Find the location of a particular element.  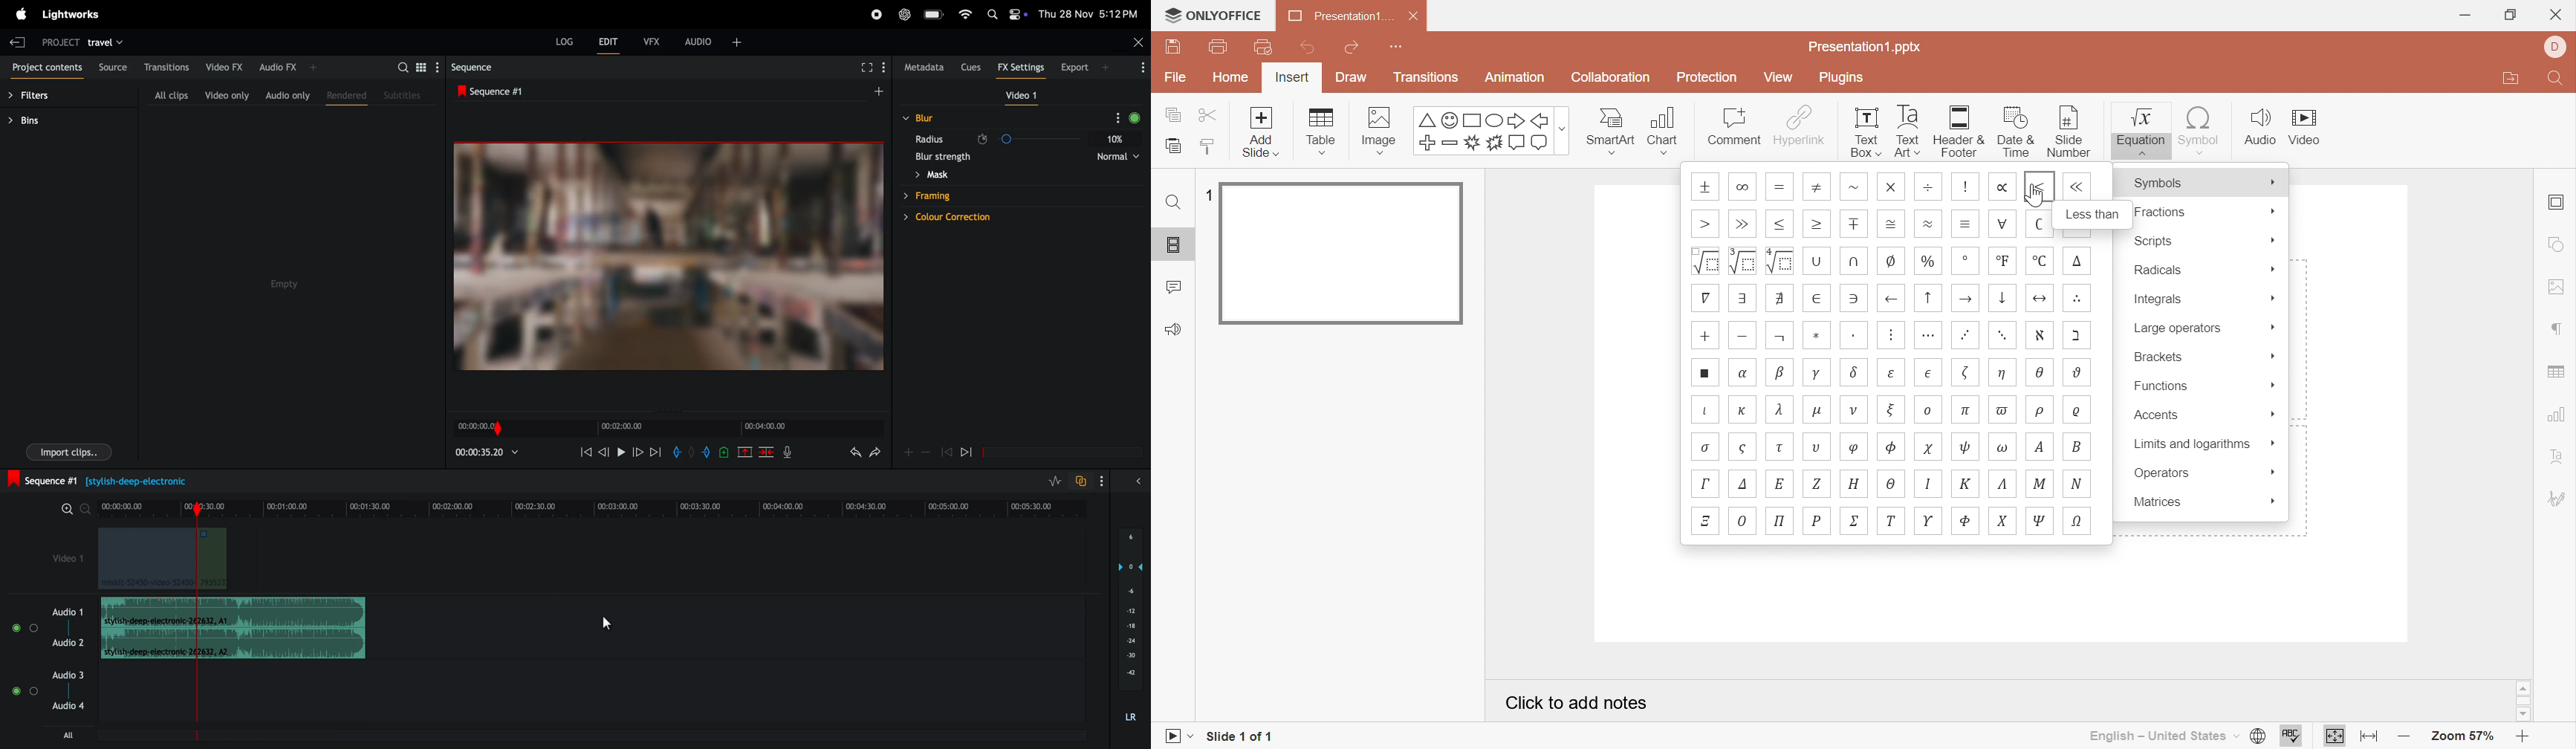

expand is located at coordinates (1136, 483).